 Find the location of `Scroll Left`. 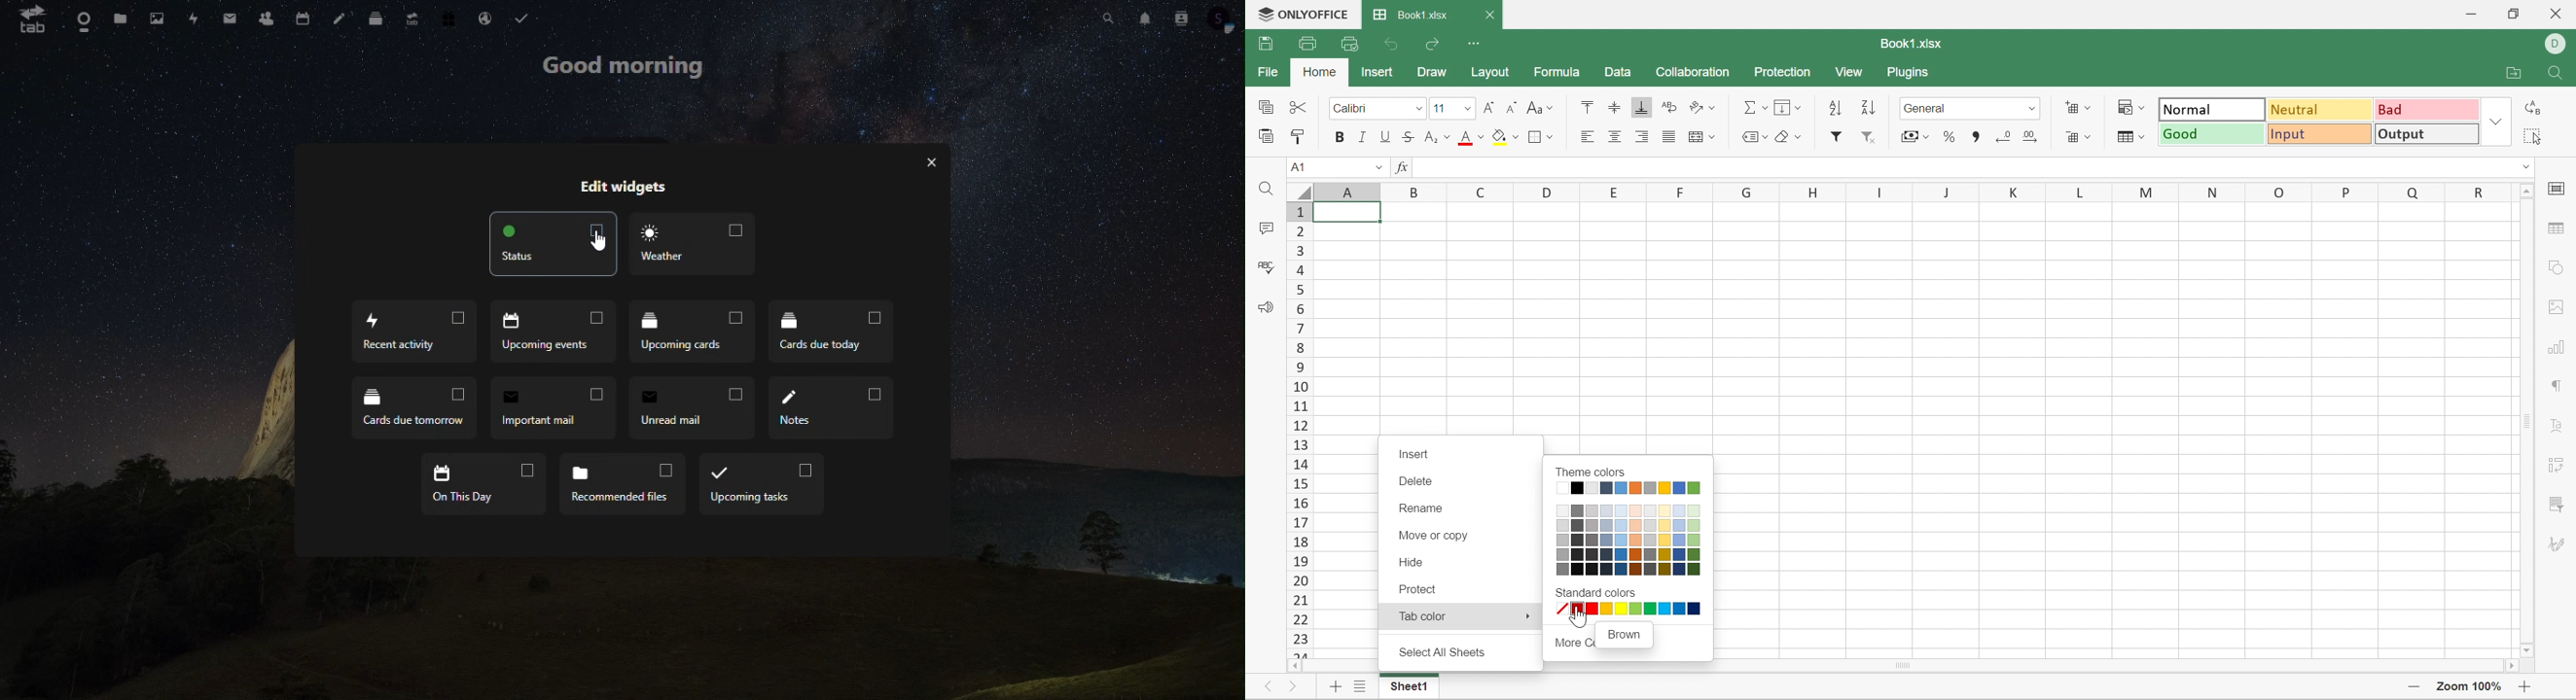

Scroll Left is located at coordinates (1292, 665).